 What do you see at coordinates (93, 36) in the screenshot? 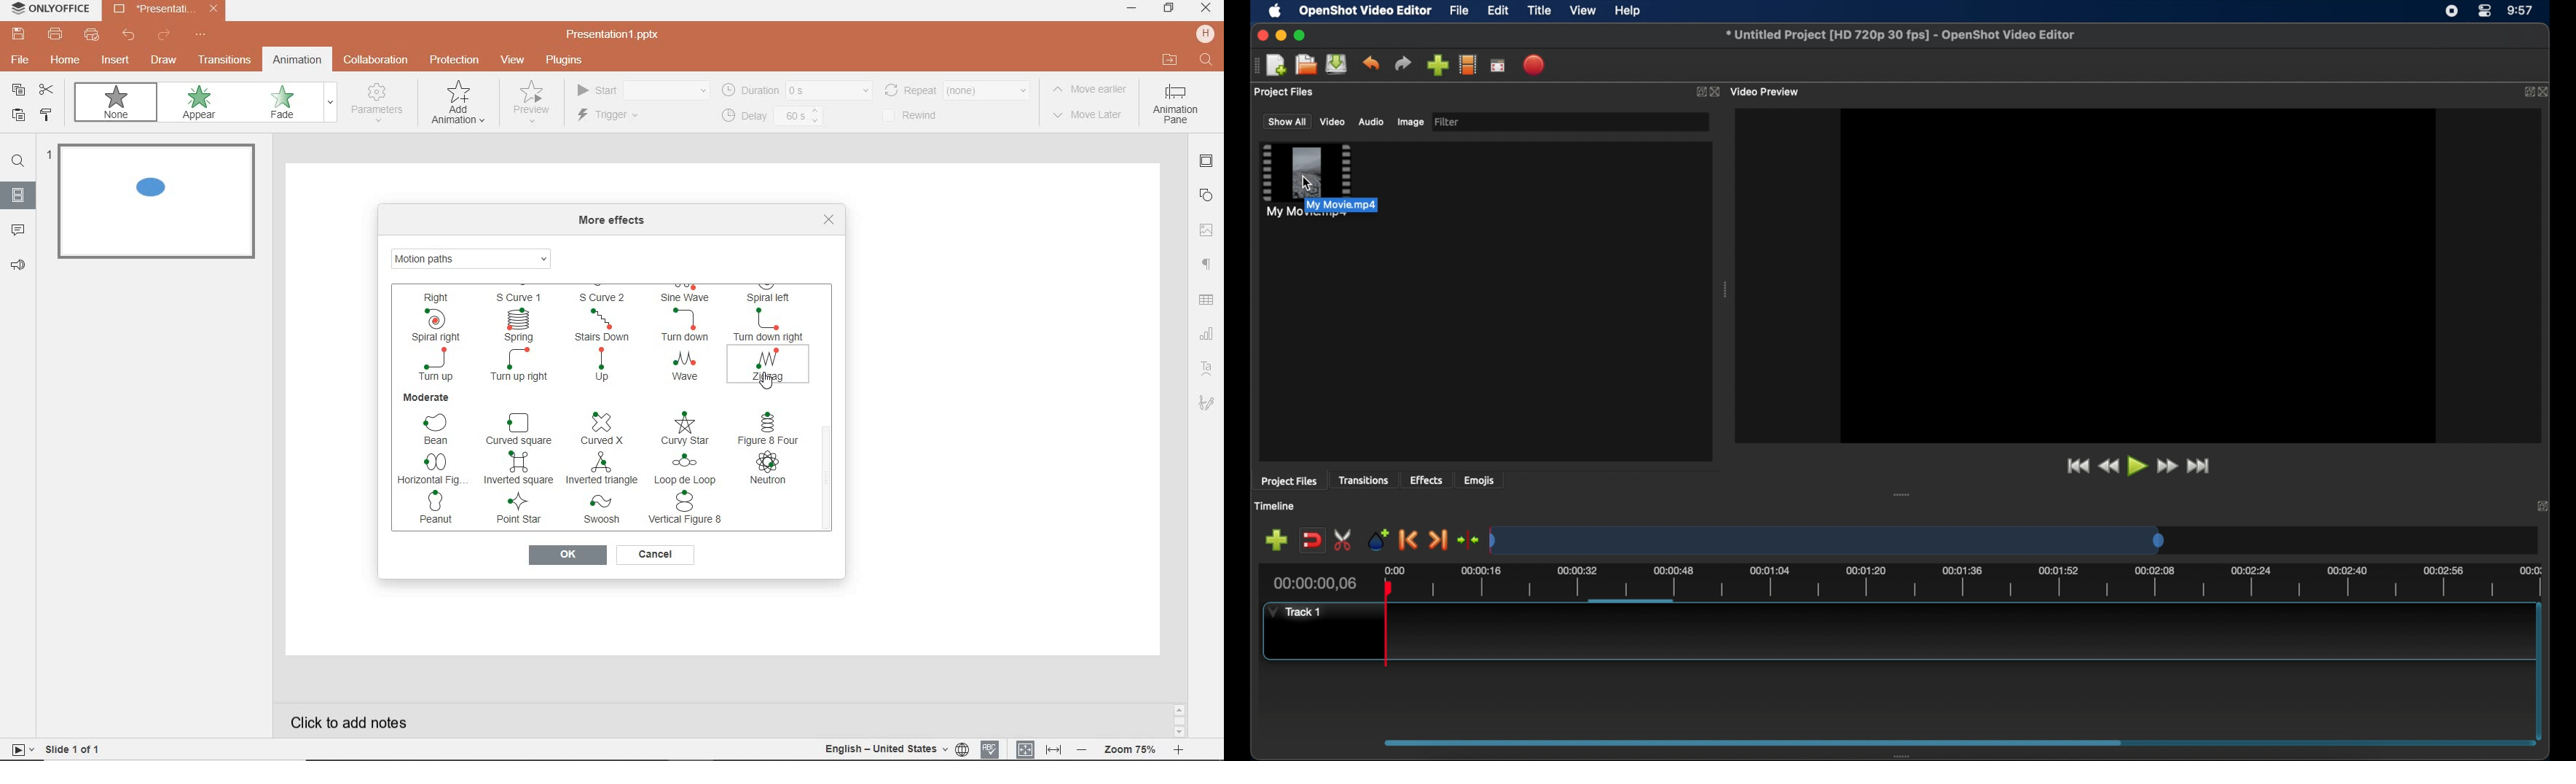
I see `quick print` at bounding box center [93, 36].